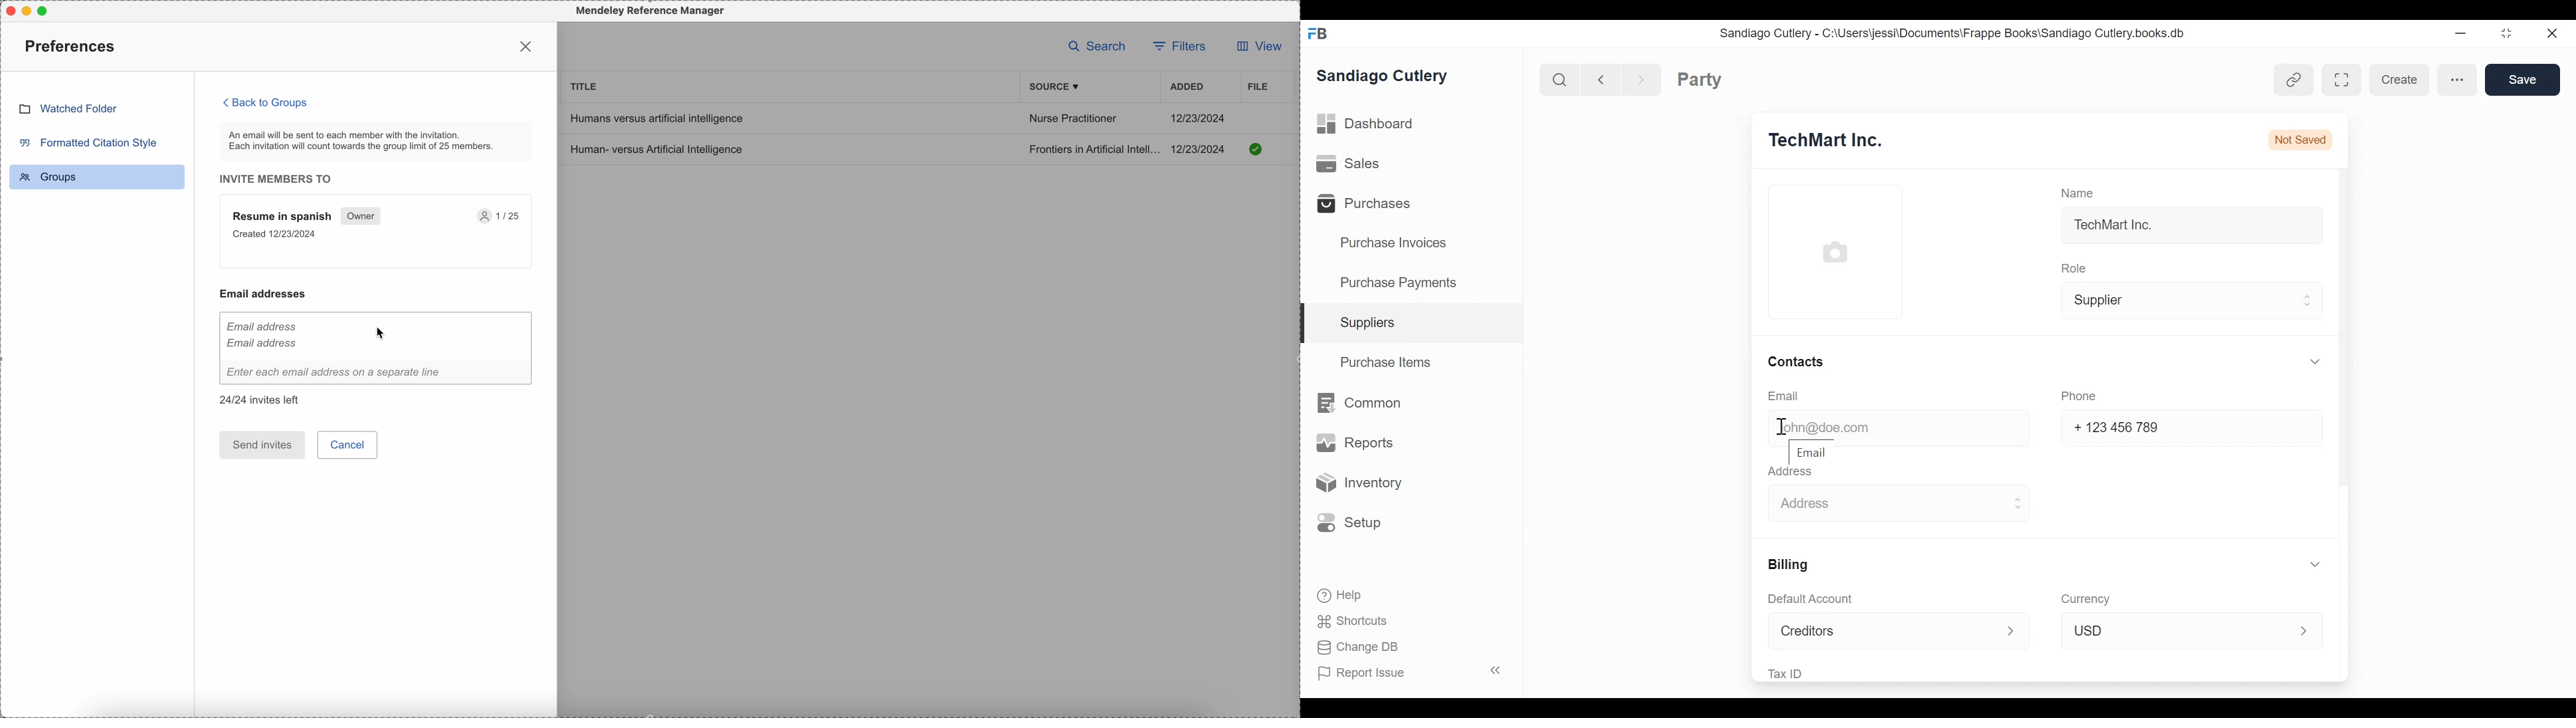 This screenshot has width=2576, height=728. Describe the element at coordinates (97, 177) in the screenshot. I see `groups` at that location.